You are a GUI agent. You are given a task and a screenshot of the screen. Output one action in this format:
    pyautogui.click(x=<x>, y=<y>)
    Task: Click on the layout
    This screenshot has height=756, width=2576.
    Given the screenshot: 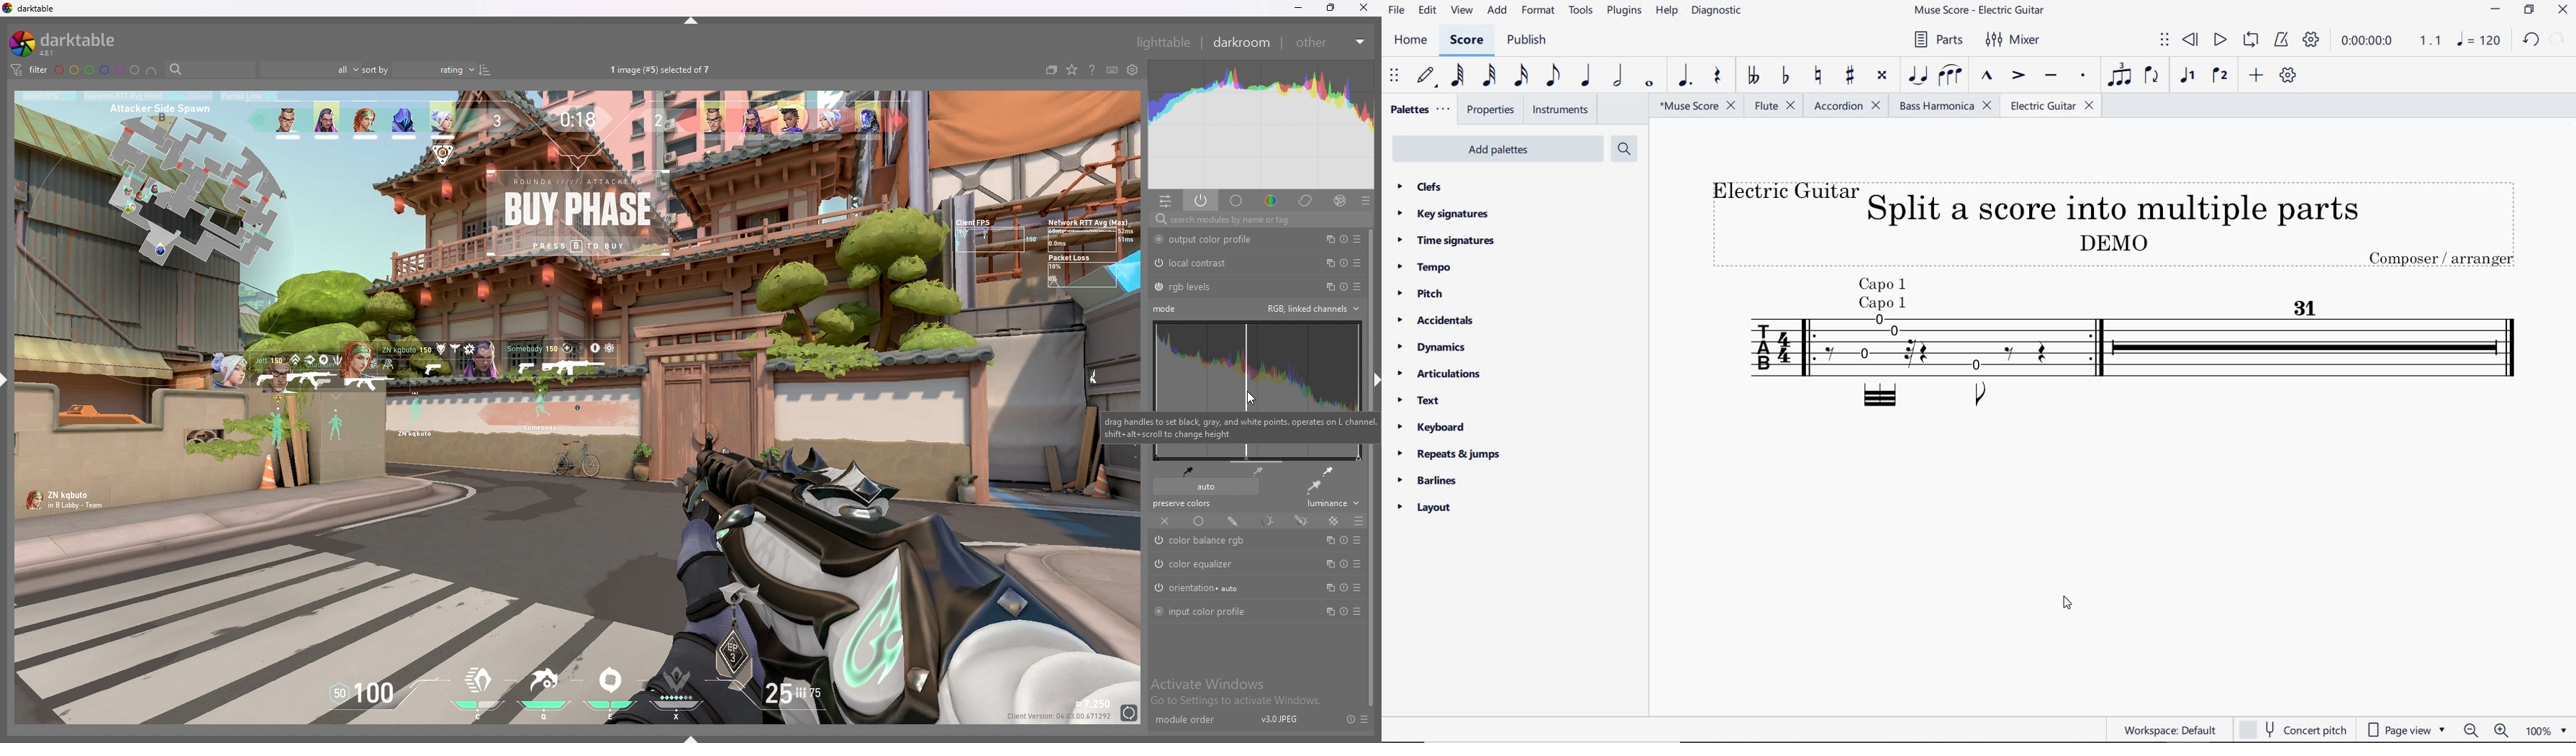 What is the action you would take?
    pyautogui.click(x=1426, y=507)
    